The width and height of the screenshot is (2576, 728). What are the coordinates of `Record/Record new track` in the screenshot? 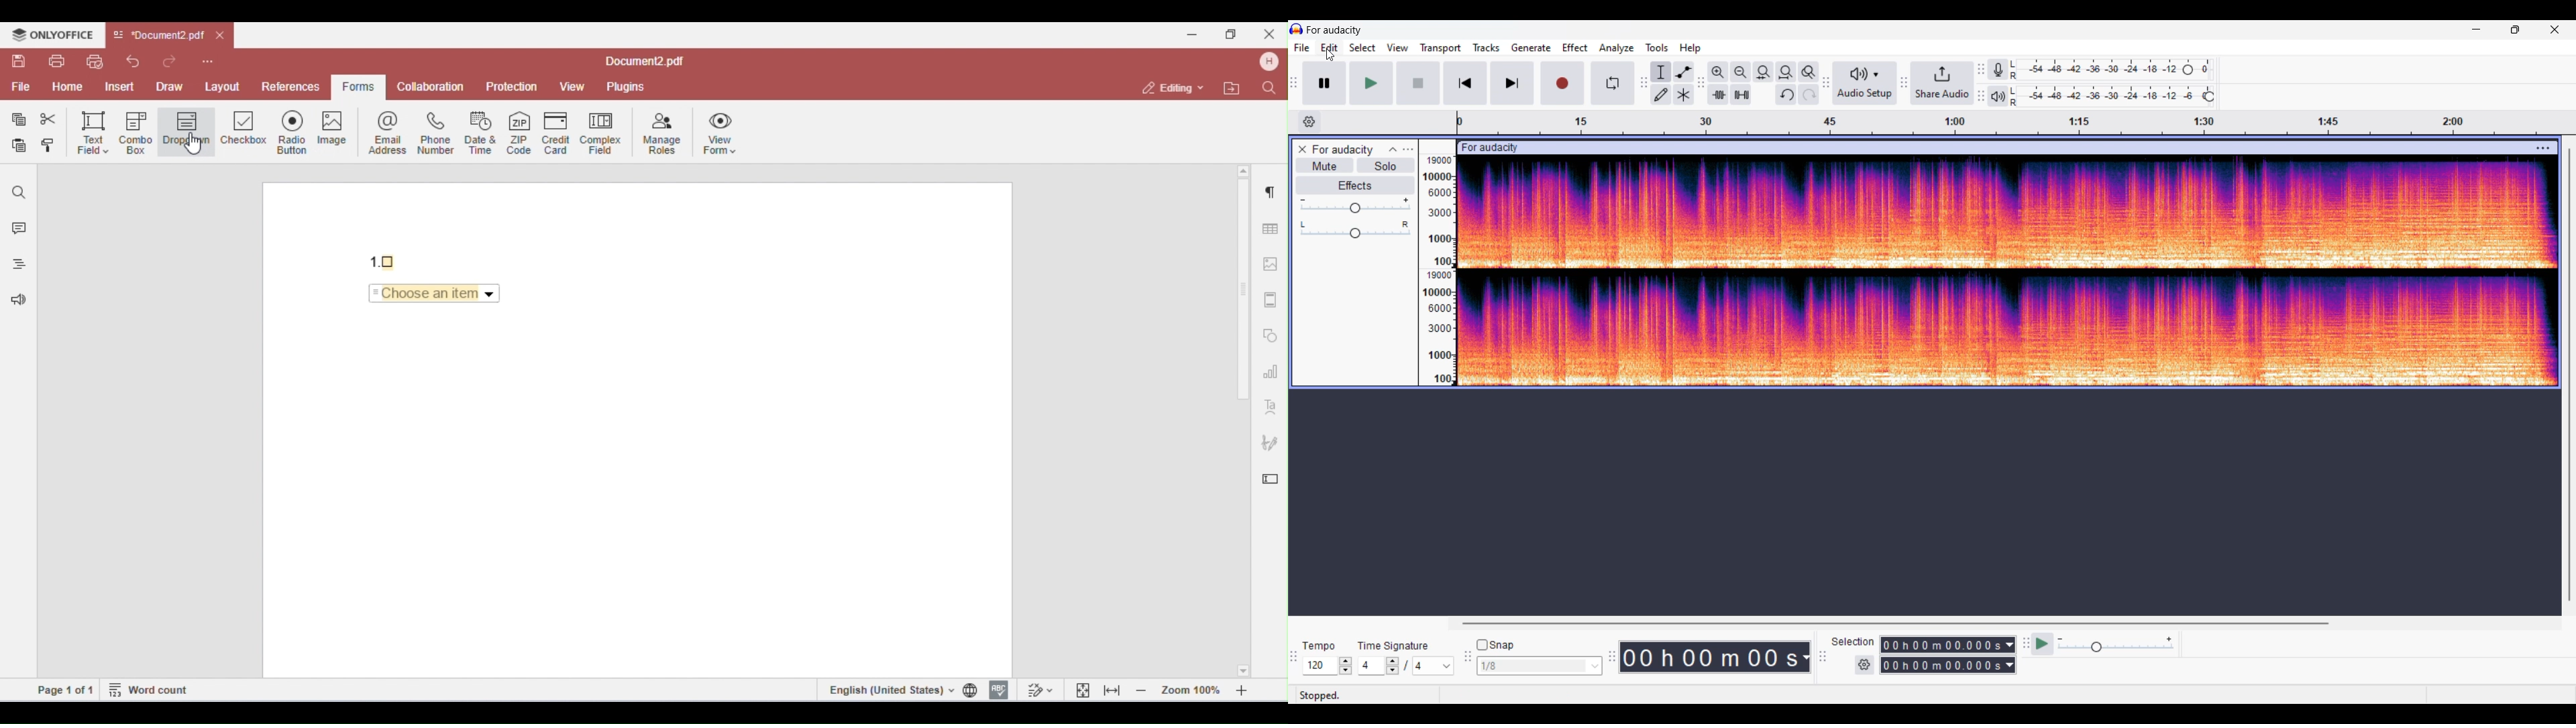 It's located at (1563, 83).